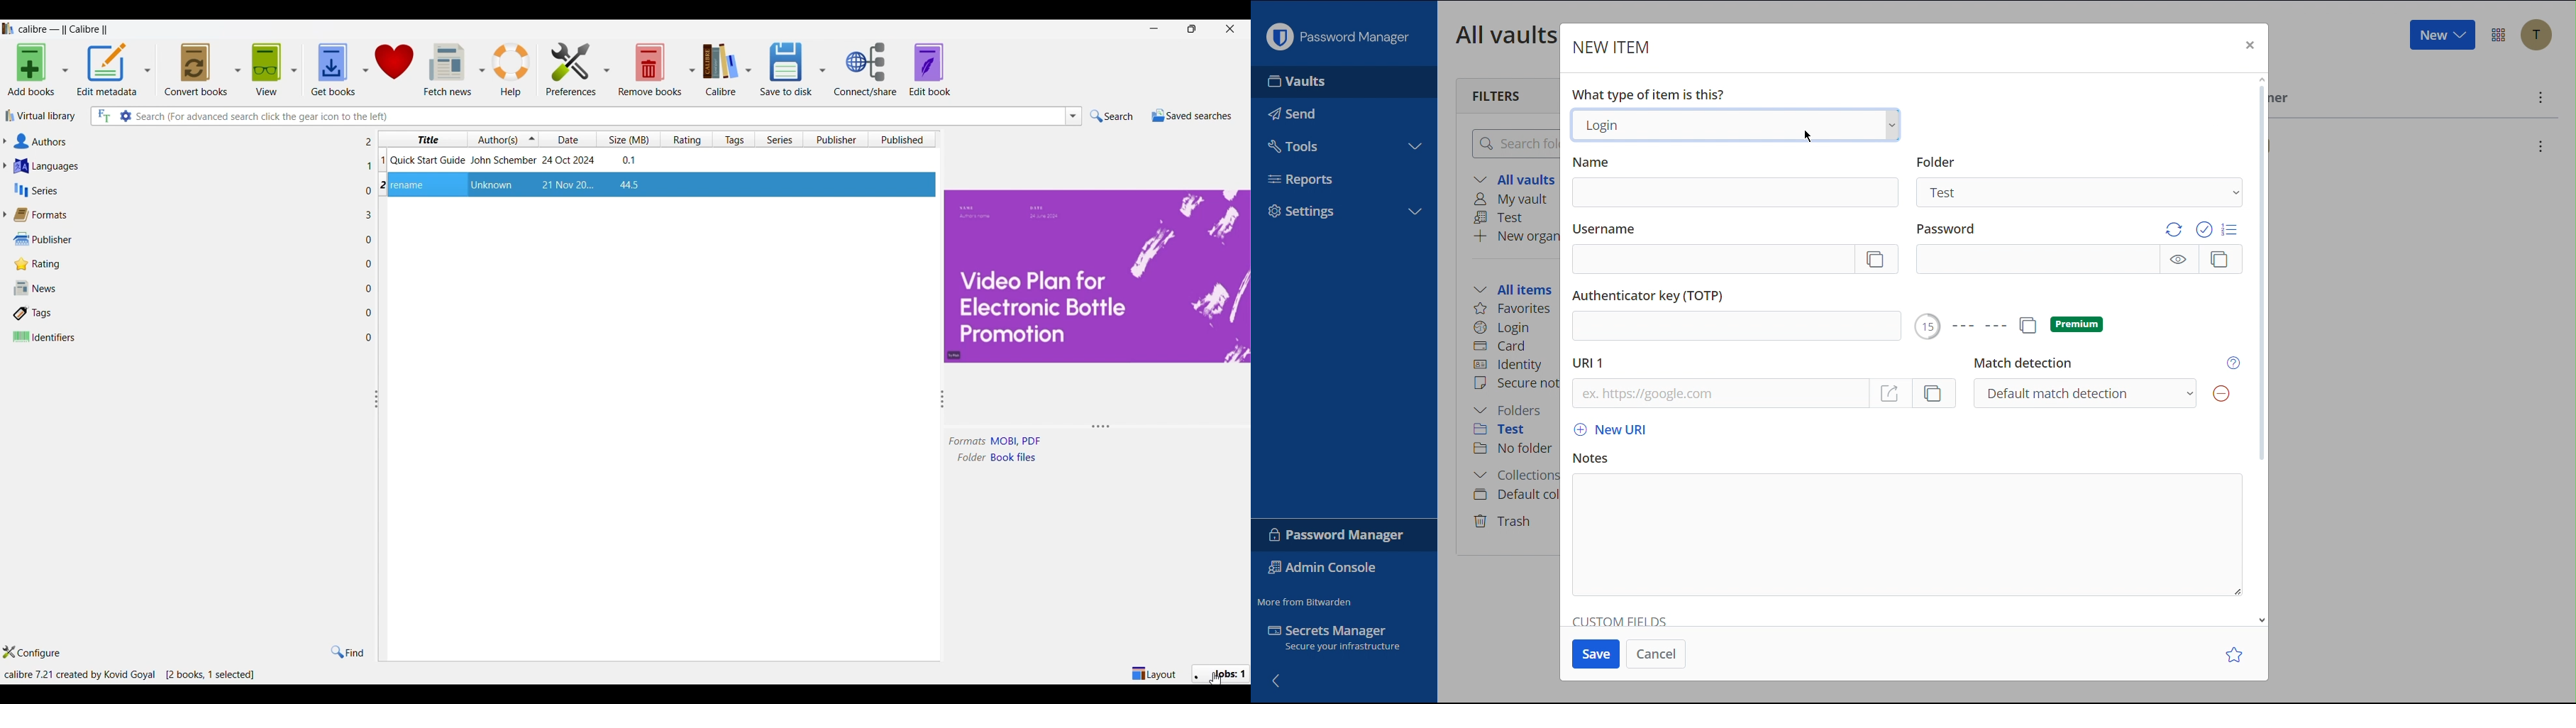 The image size is (2576, 728). What do you see at coordinates (184, 287) in the screenshot?
I see `News` at bounding box center [184, 287].